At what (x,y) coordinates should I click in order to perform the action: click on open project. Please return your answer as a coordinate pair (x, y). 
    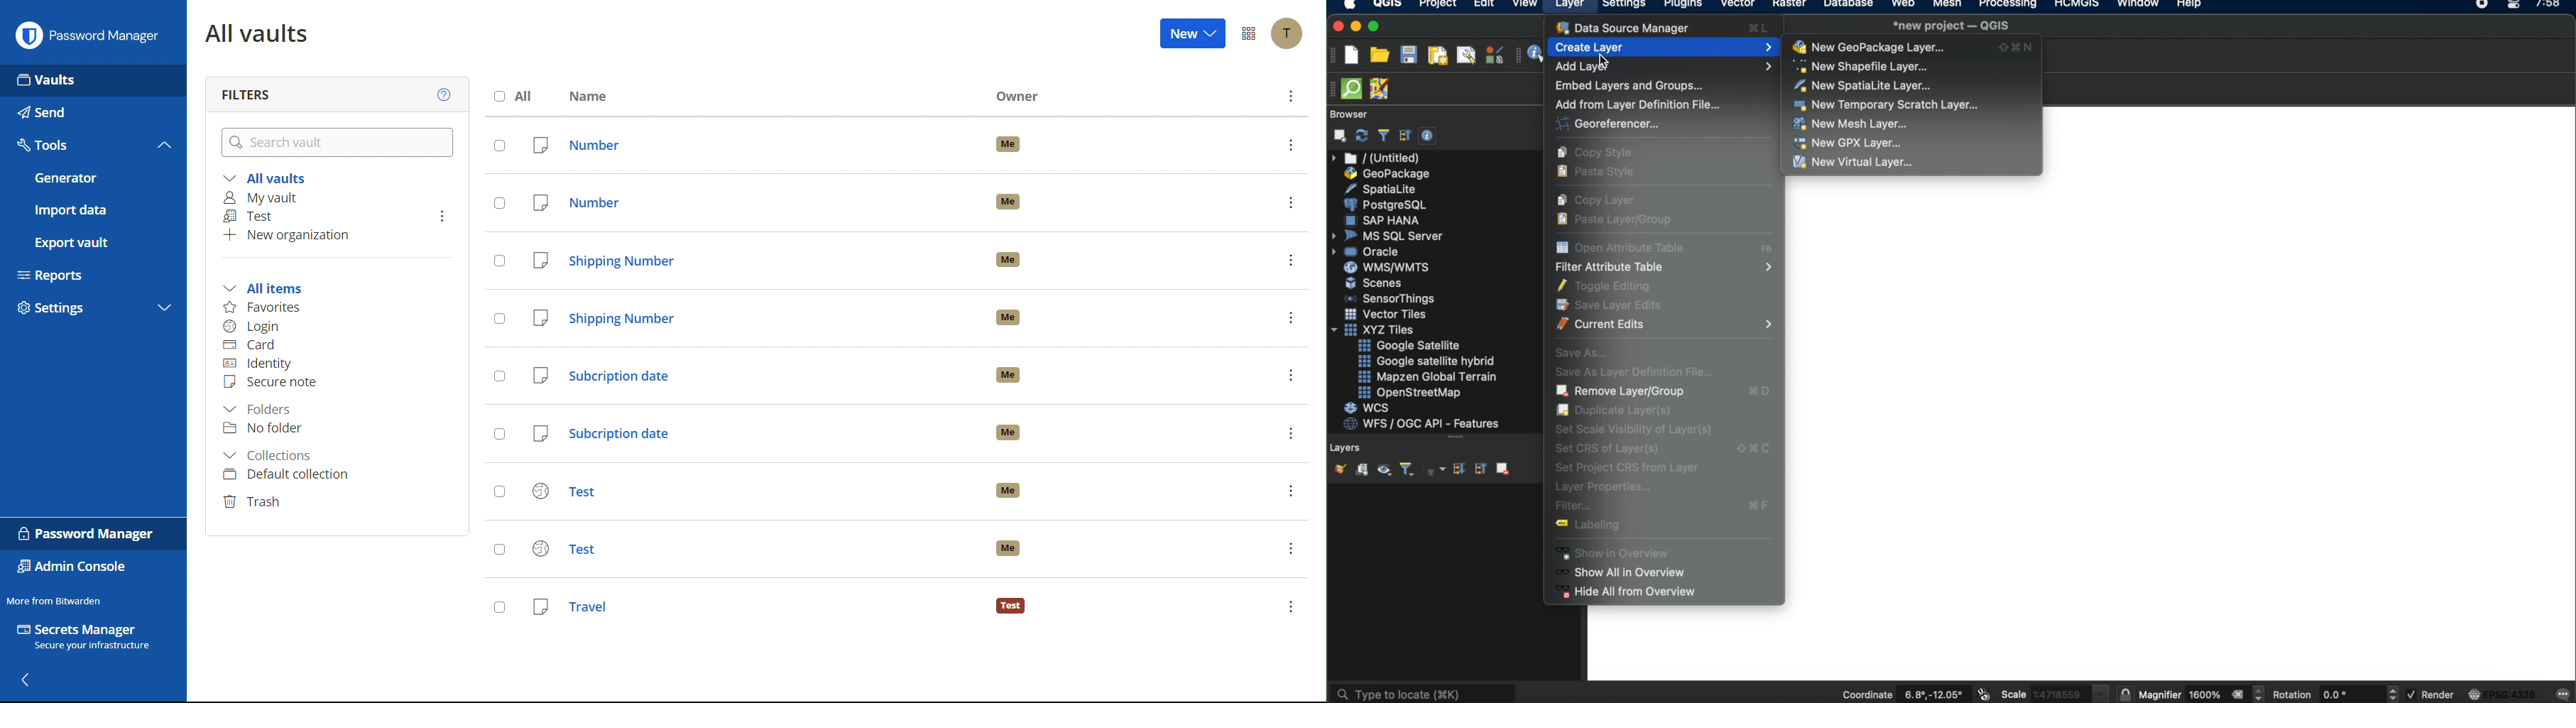
    Looking at the image, I should click on (1379, 55).